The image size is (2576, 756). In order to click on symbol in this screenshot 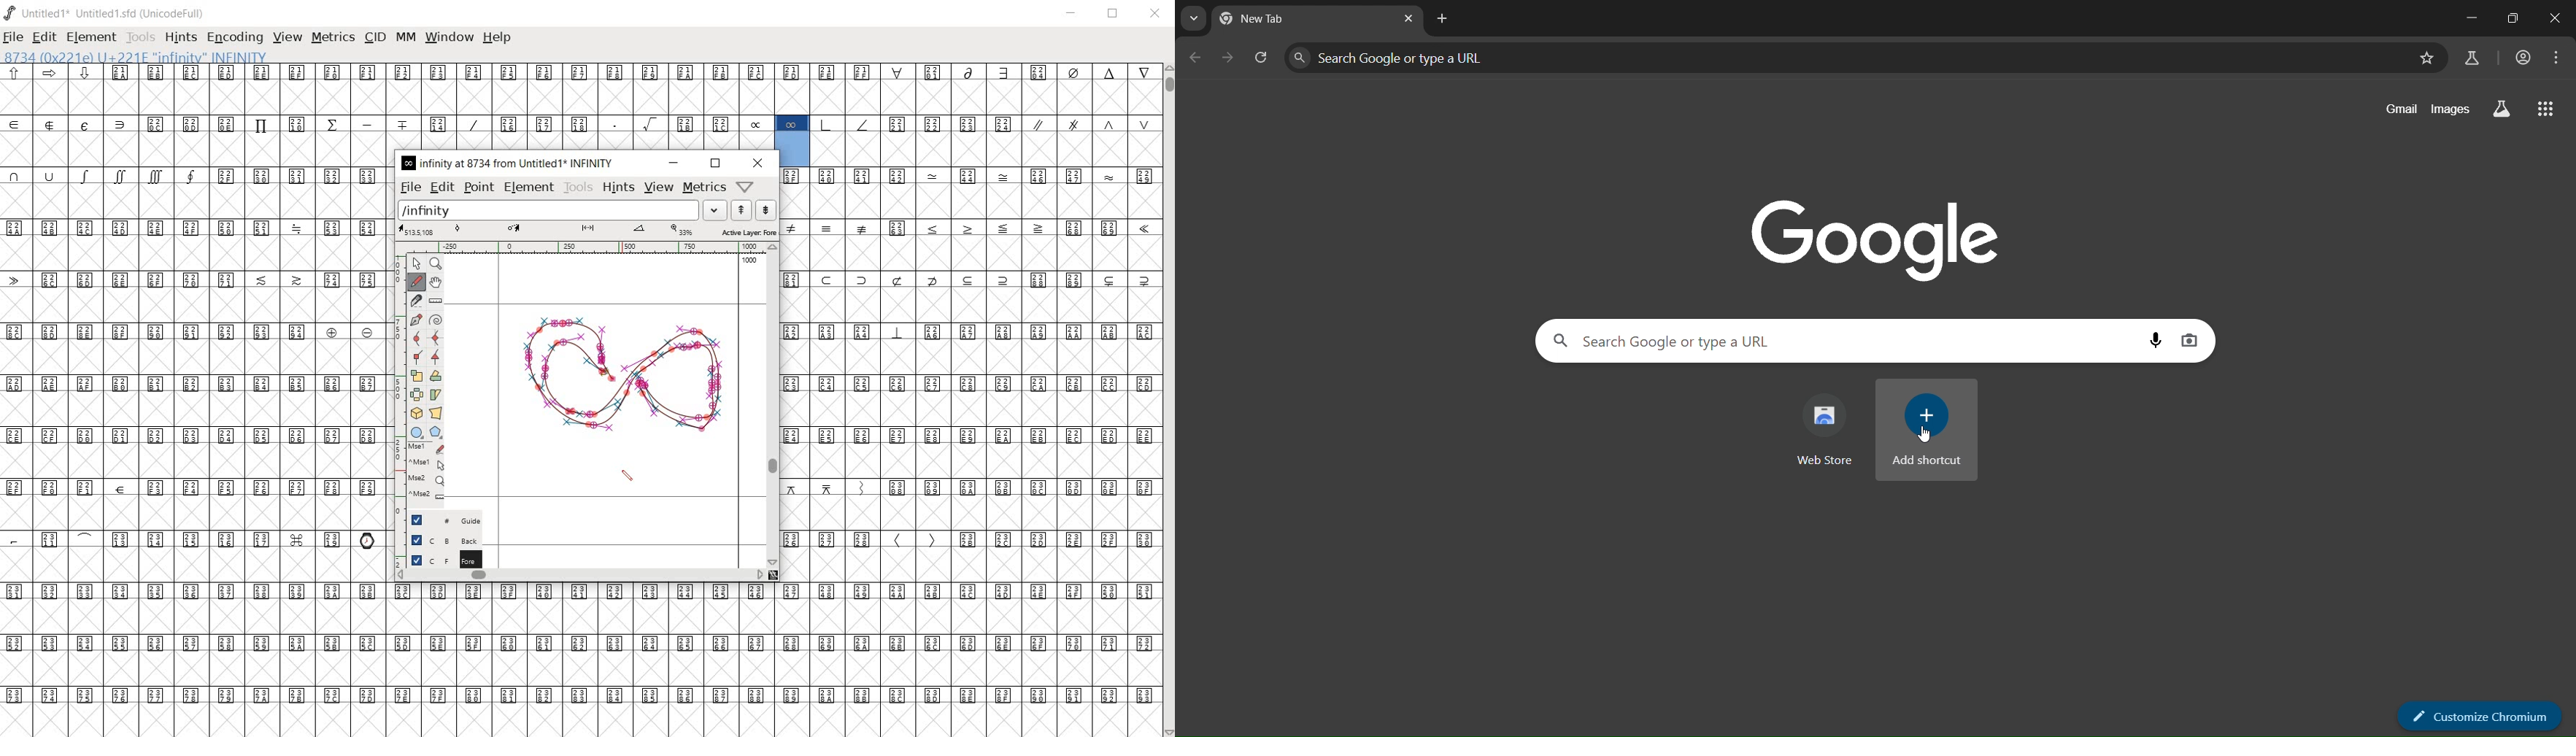, I will do `click(898, 332)`.